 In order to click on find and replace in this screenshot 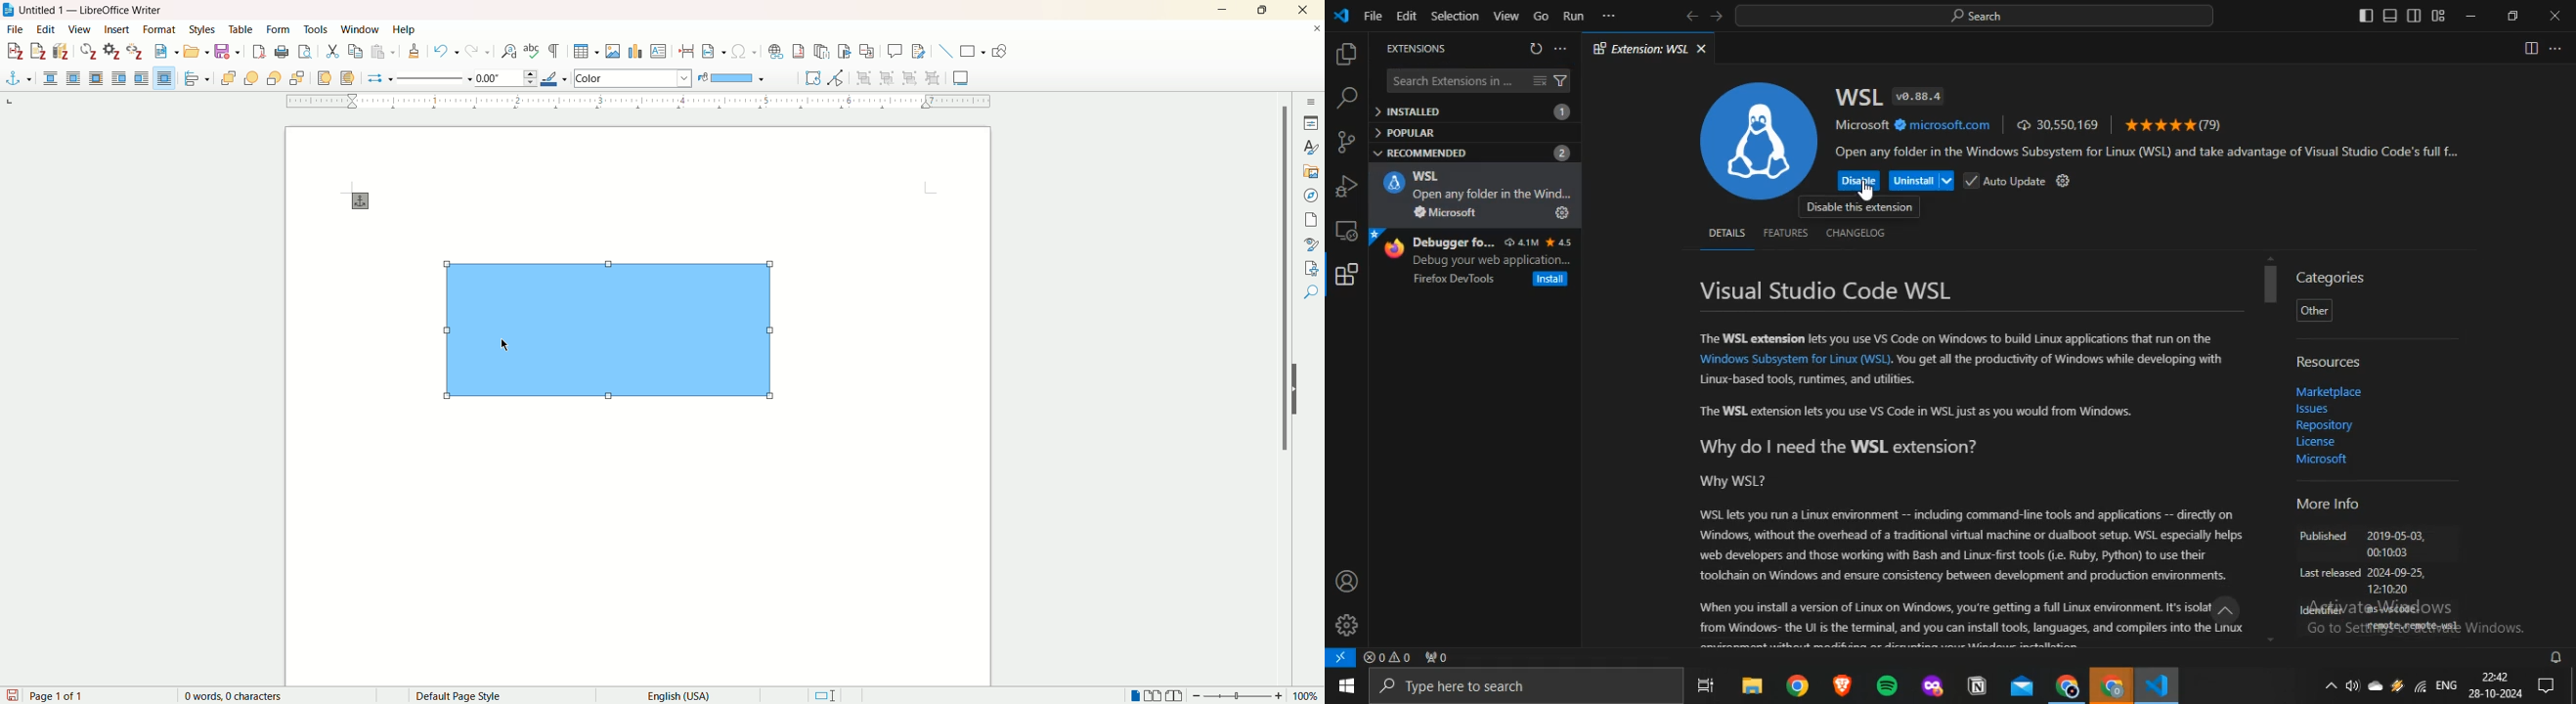, I will do `click(513, 51)`.